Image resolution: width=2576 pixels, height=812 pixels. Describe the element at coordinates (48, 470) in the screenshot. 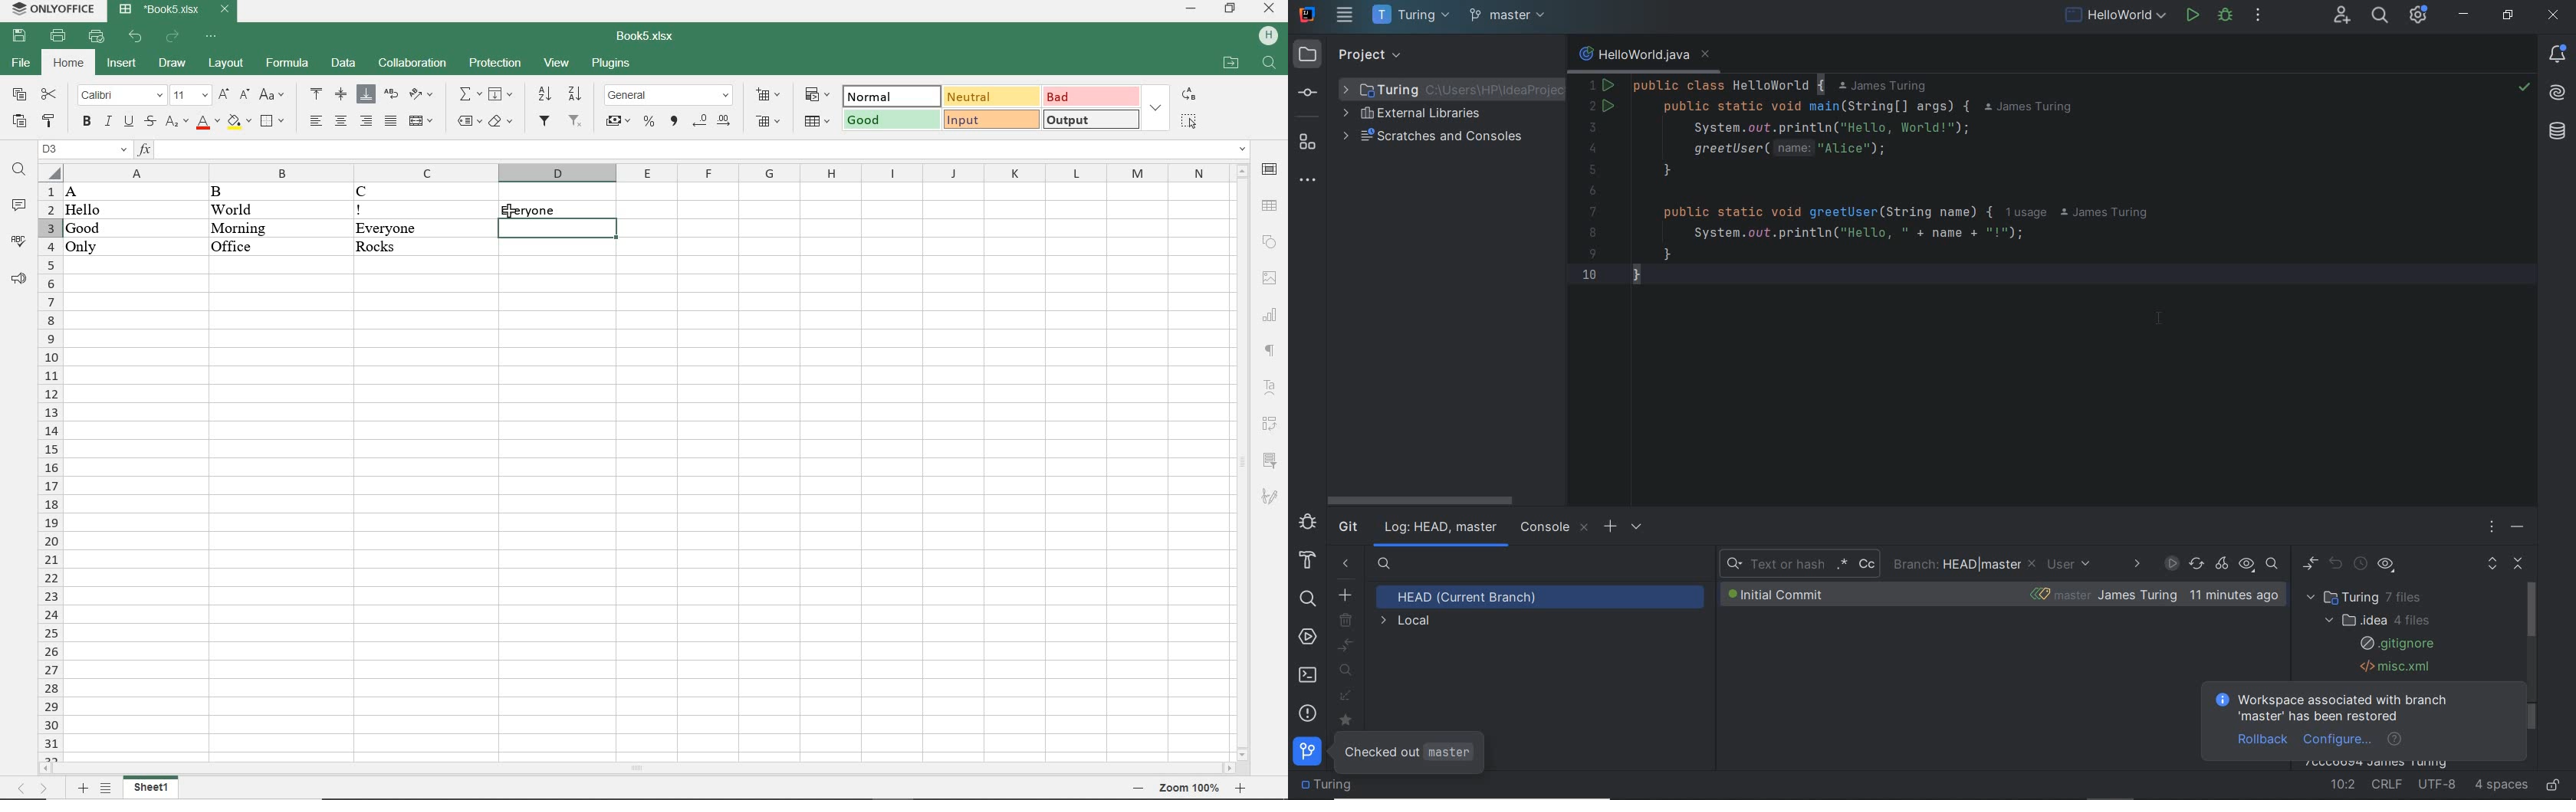

I see `rows` at that location.